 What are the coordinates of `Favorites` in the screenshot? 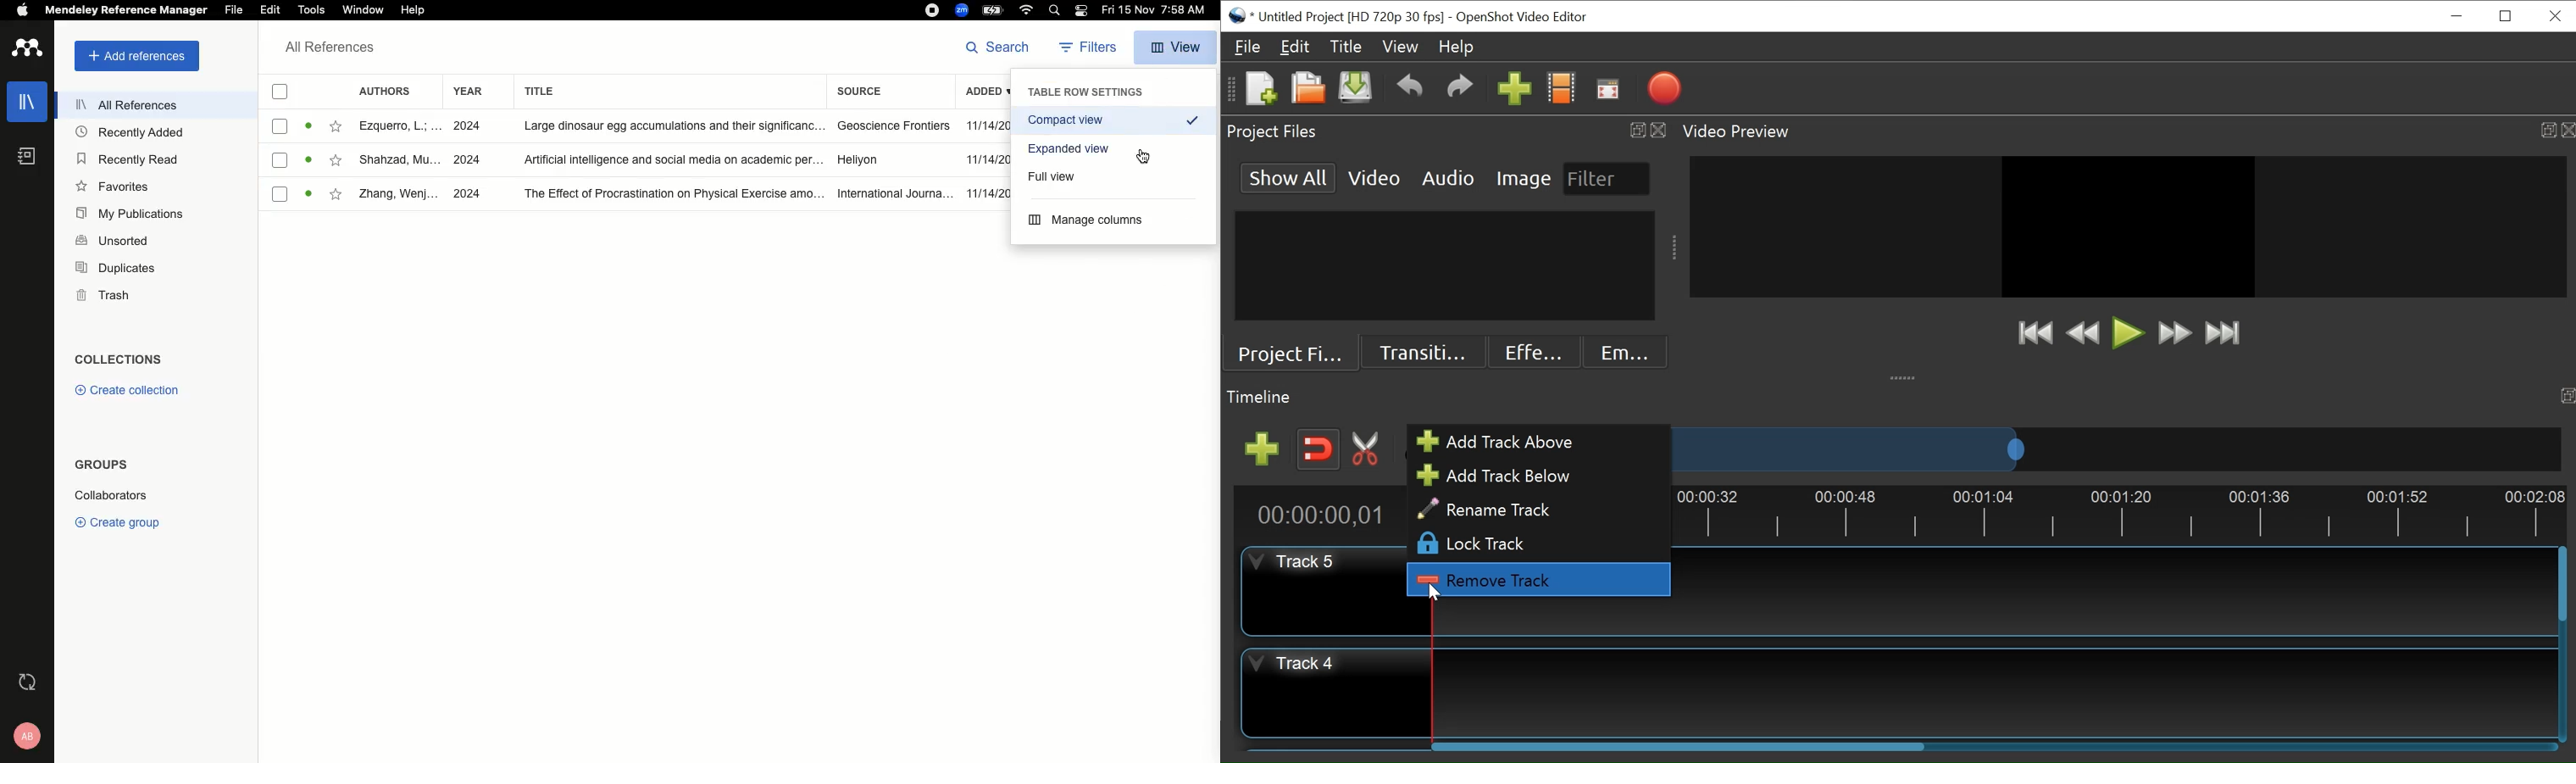 It's located at (339, 198).